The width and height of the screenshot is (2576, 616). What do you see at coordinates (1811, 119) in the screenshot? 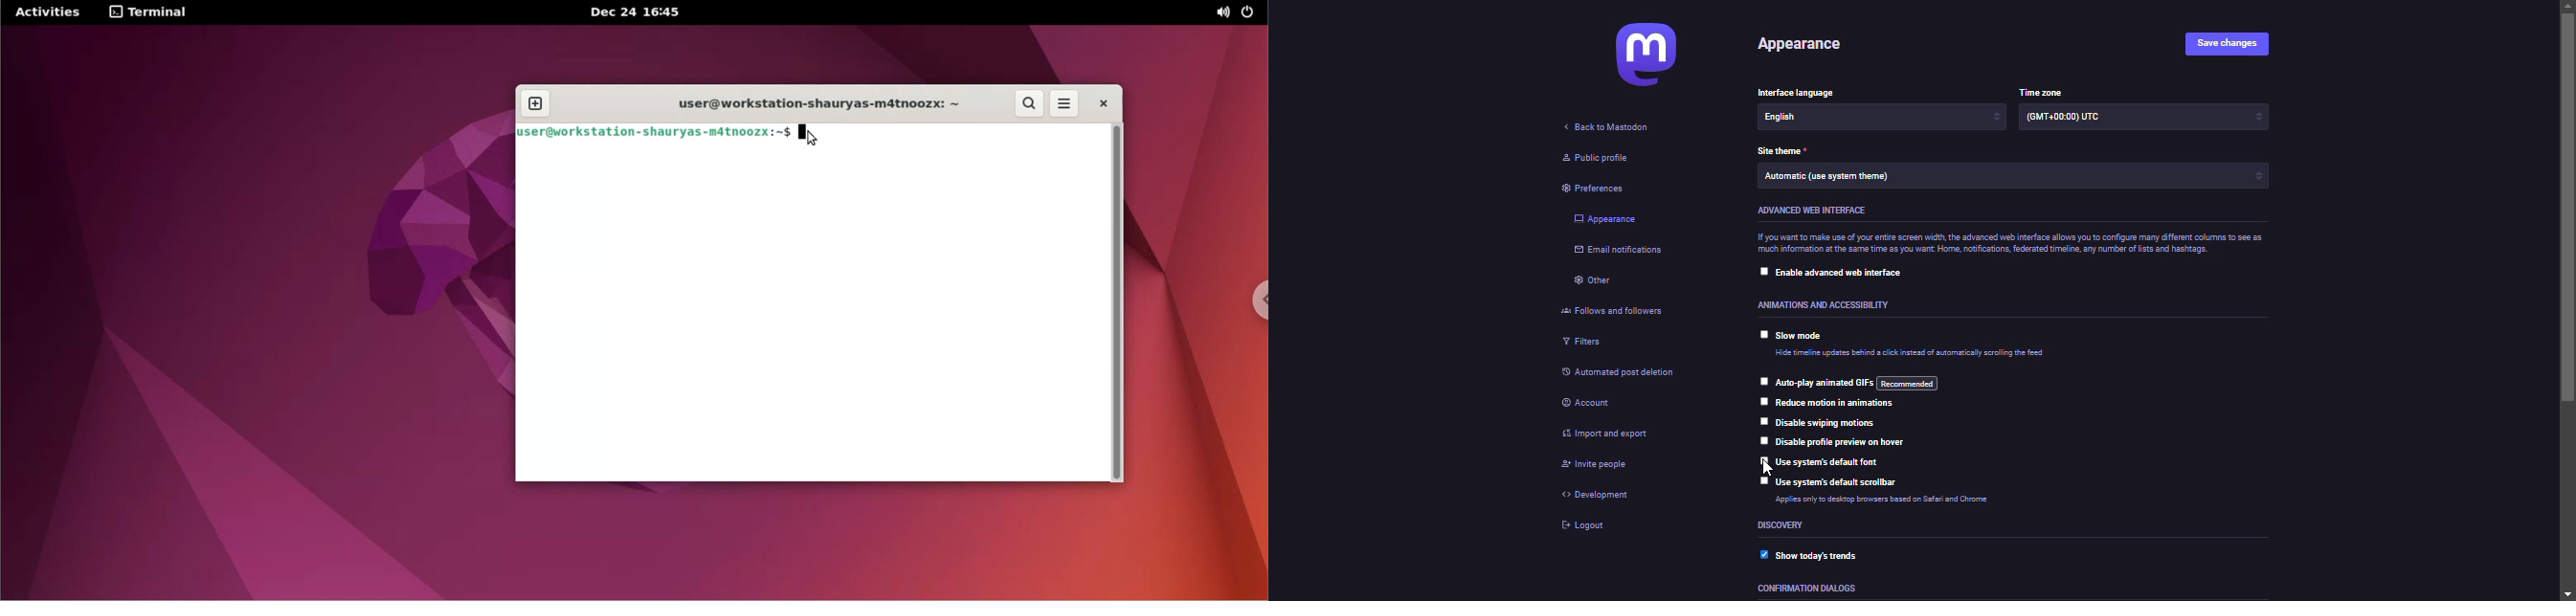
I see `language` at bounding box center [1811, 119].